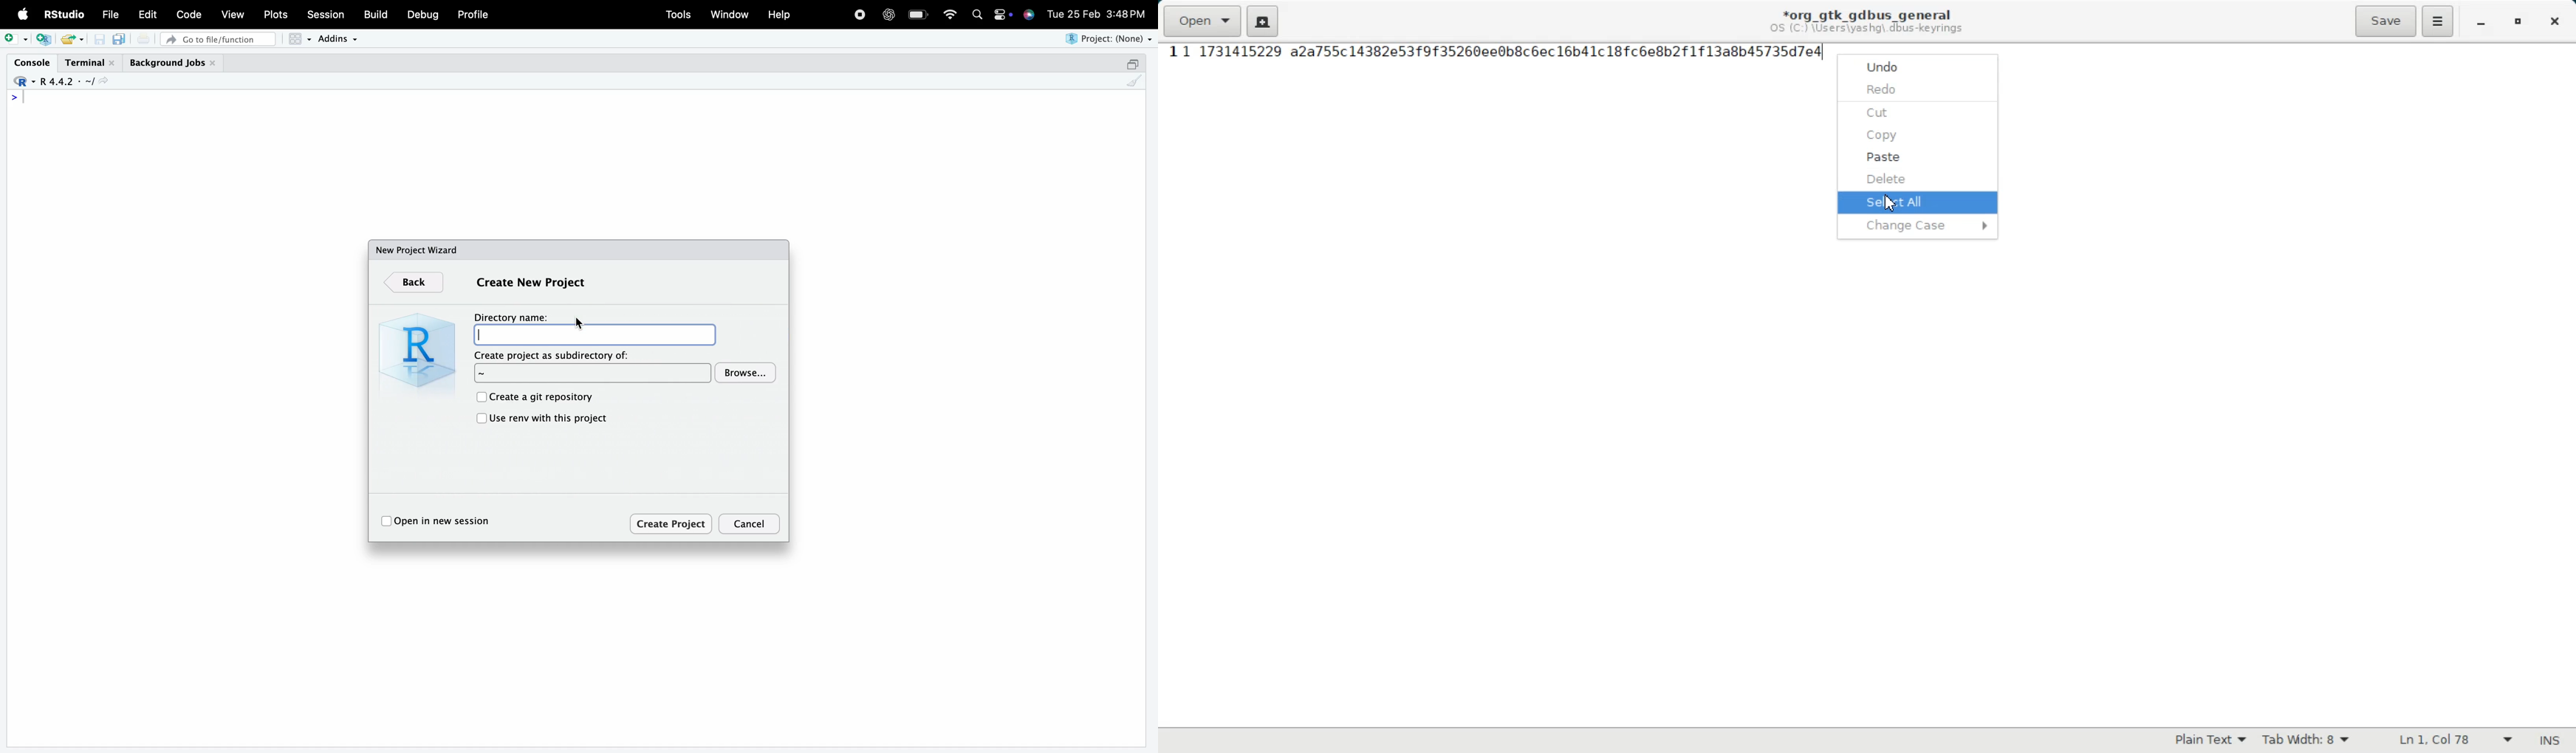 Image resolution: width=2576 pixels, height=756 pixels. Describe the element at coordinates (543, 398) in the screenshot. I see `Create a git repository` at that location.